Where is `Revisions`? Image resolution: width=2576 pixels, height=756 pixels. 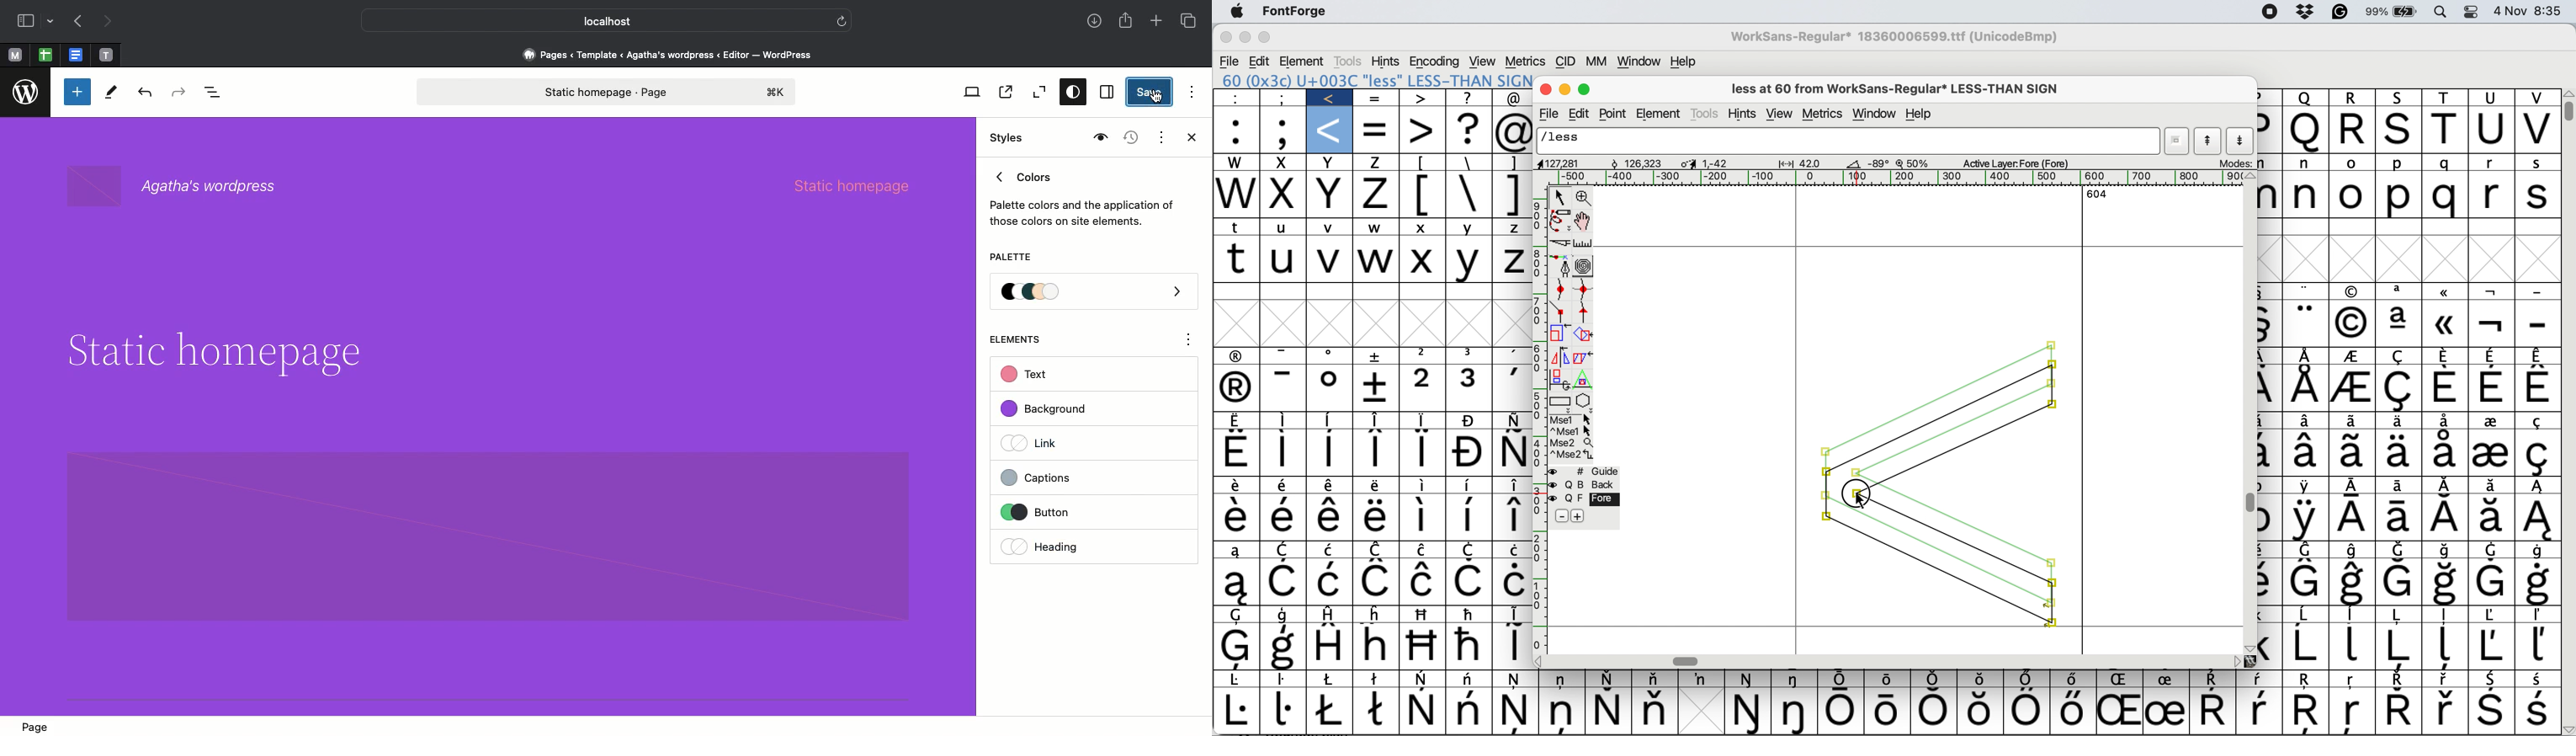
Revisions is located at coordinates (1129, 139).